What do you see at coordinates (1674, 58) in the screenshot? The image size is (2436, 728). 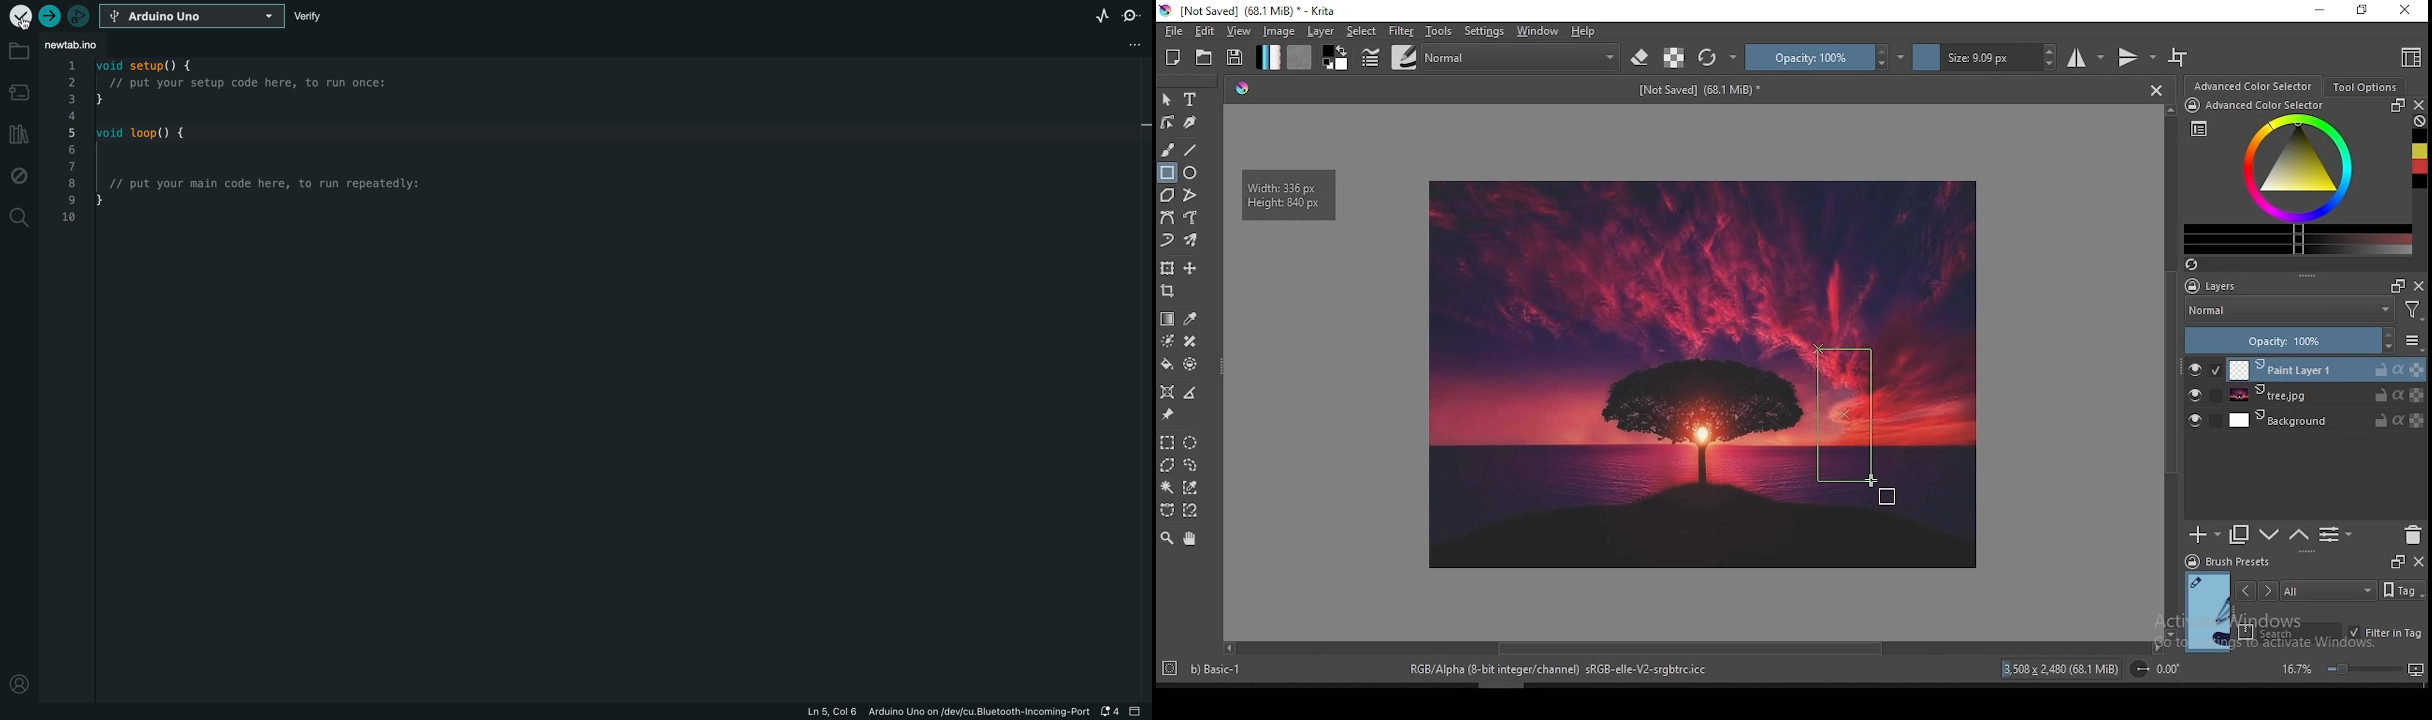 I see `preserve alpha` at bounding box center [1674, 58].